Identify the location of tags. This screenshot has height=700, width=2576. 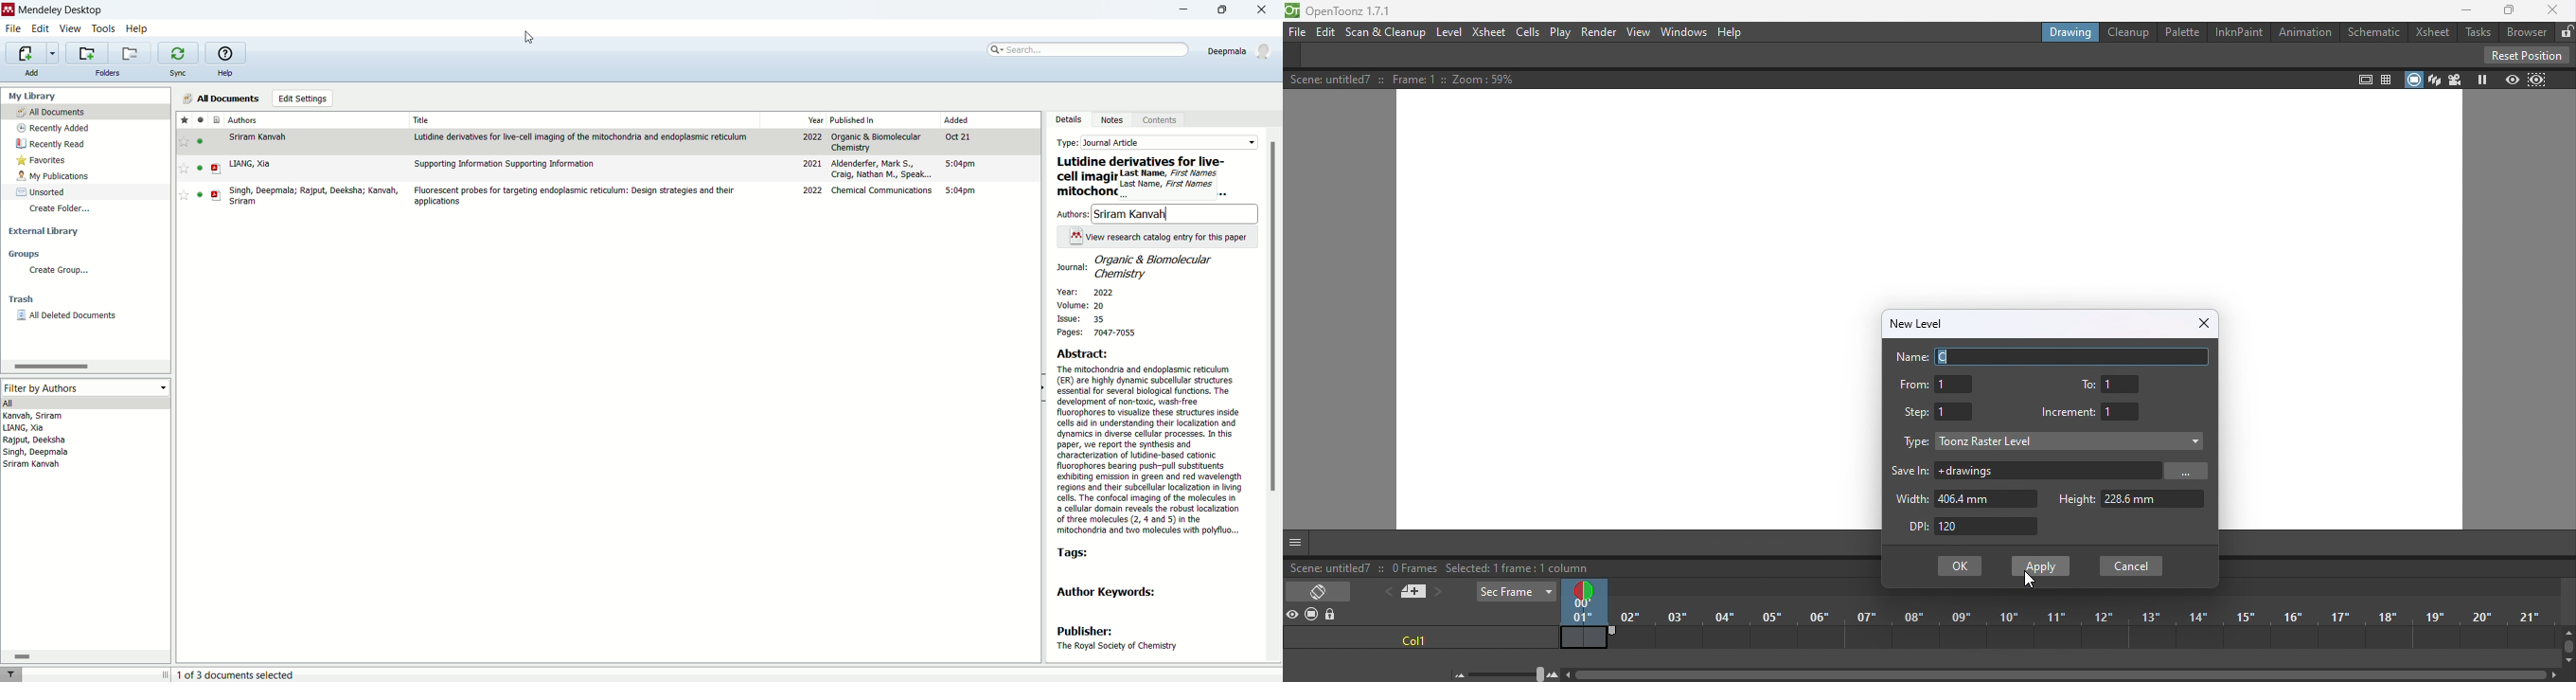
(1074, 554).